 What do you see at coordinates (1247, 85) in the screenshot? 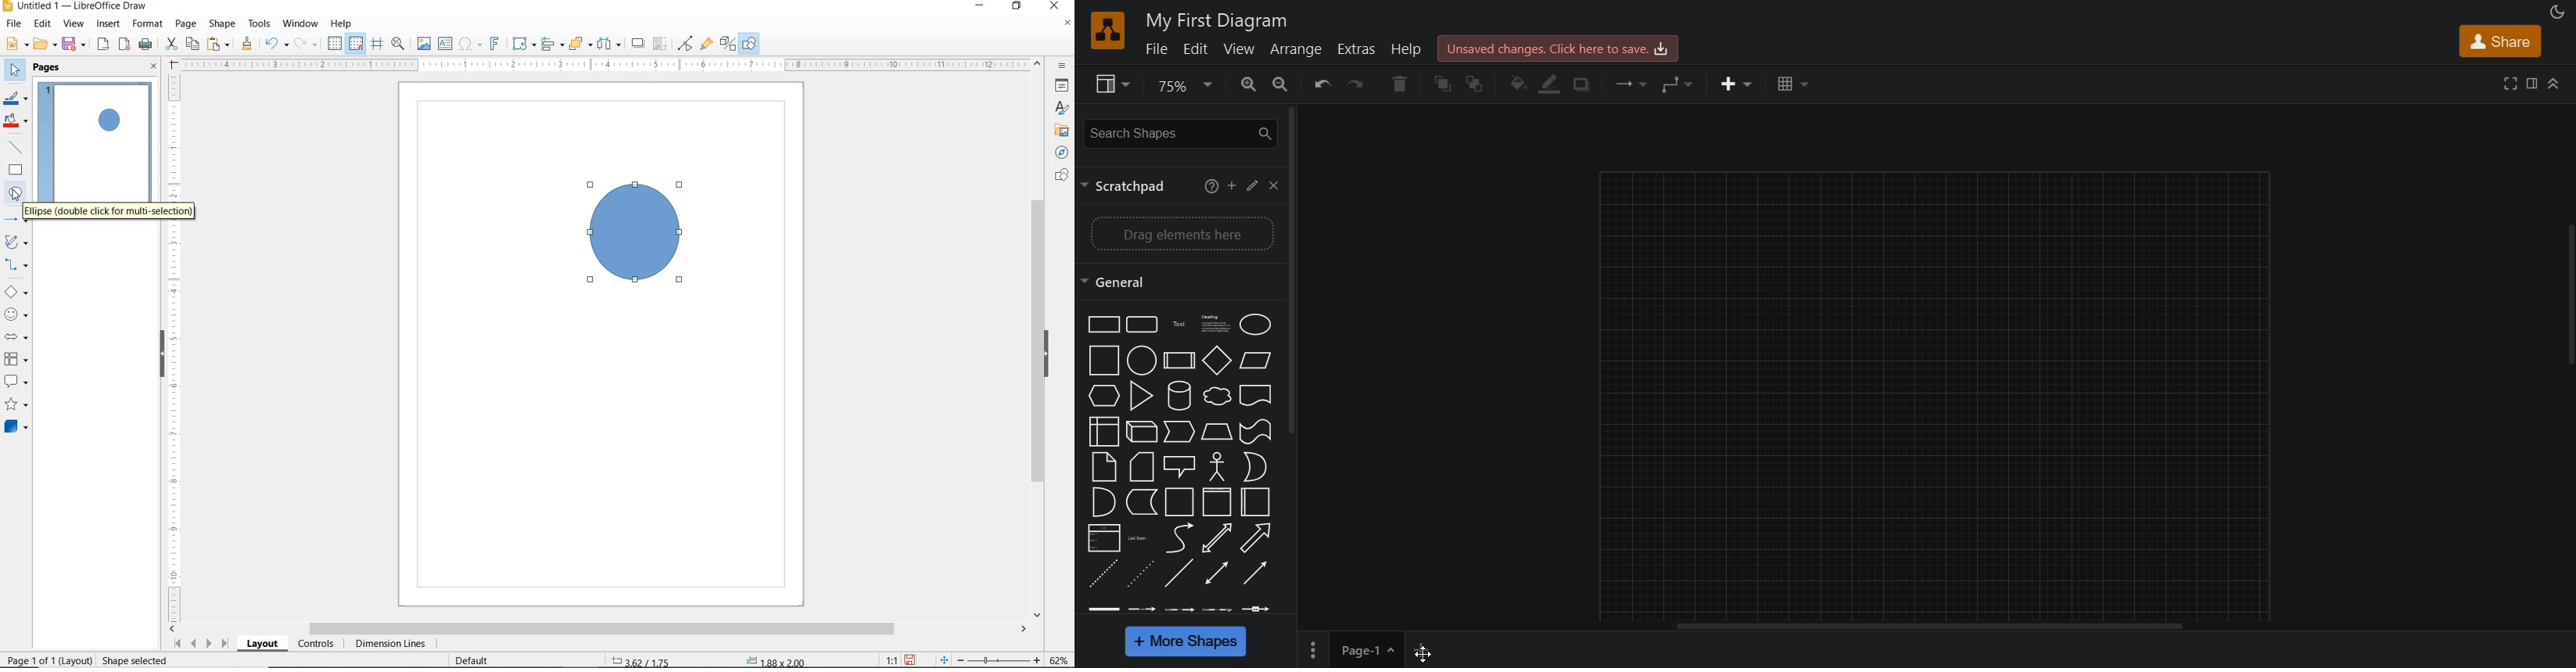
I see `zoom in` at bounding box center [1247, 85].